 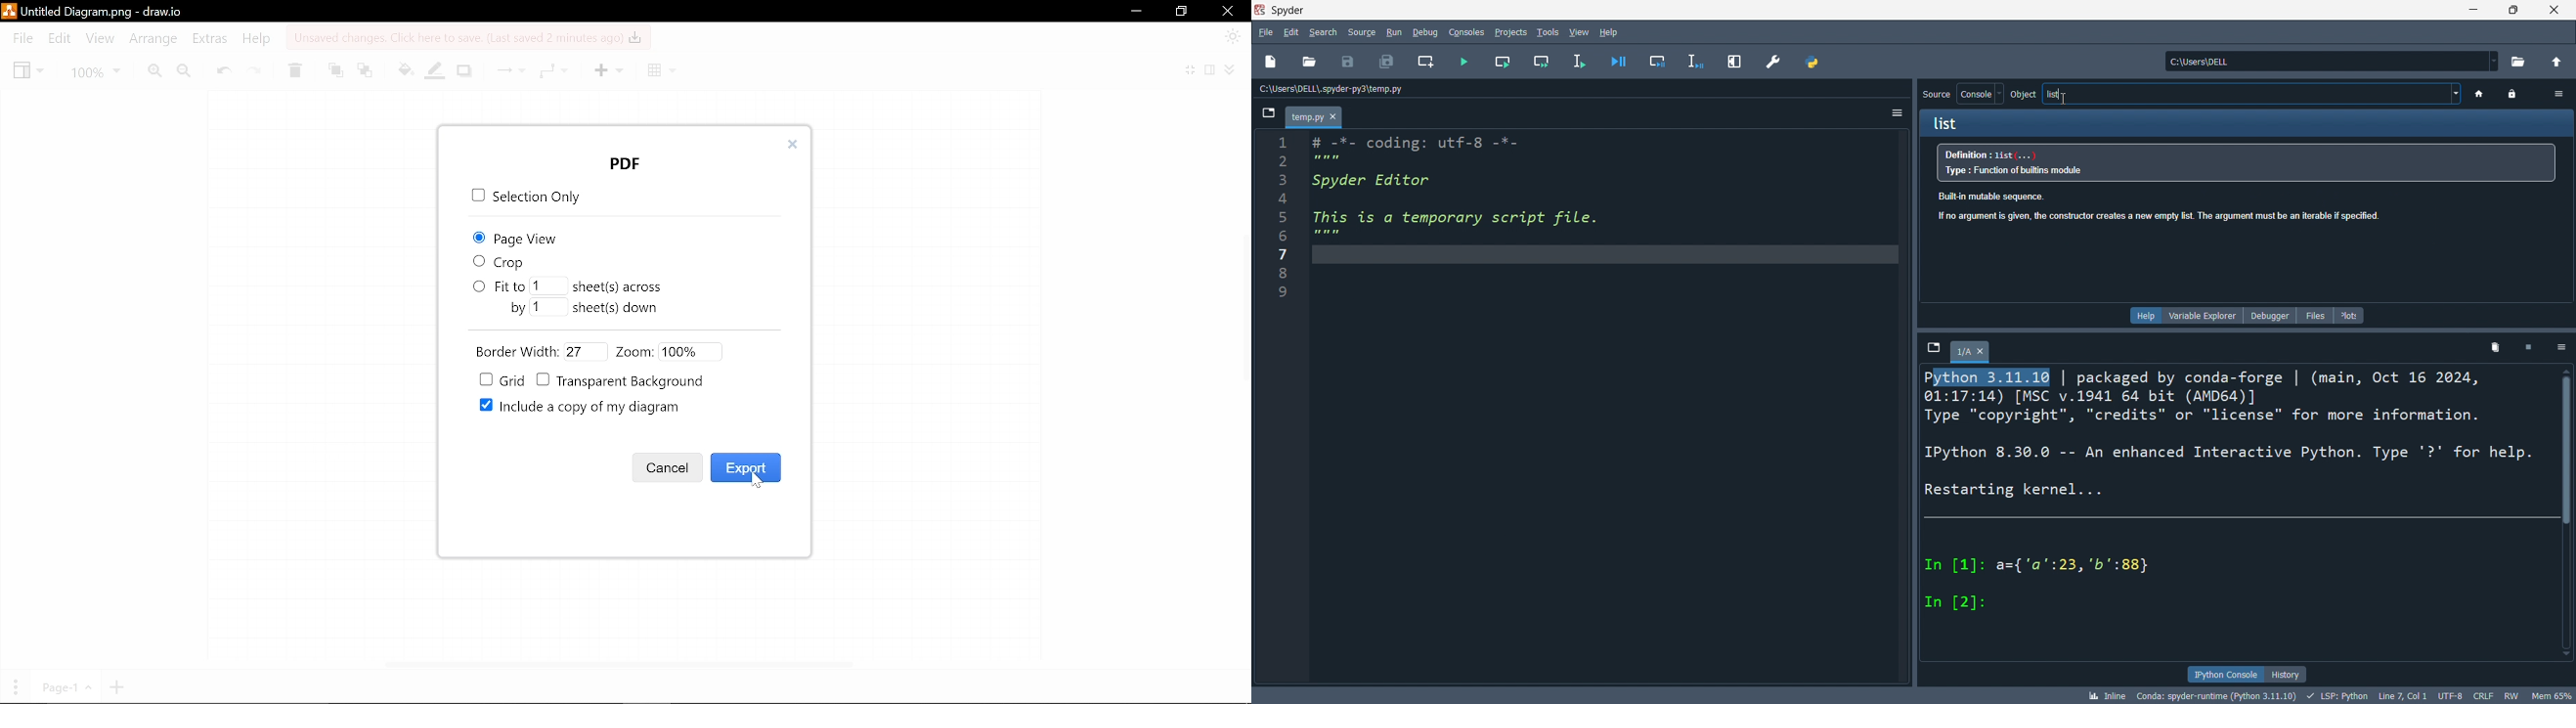 I want to click on file path: c:\user\dell\.spyder-py3\temp.py, so click(x=1428, y=90).